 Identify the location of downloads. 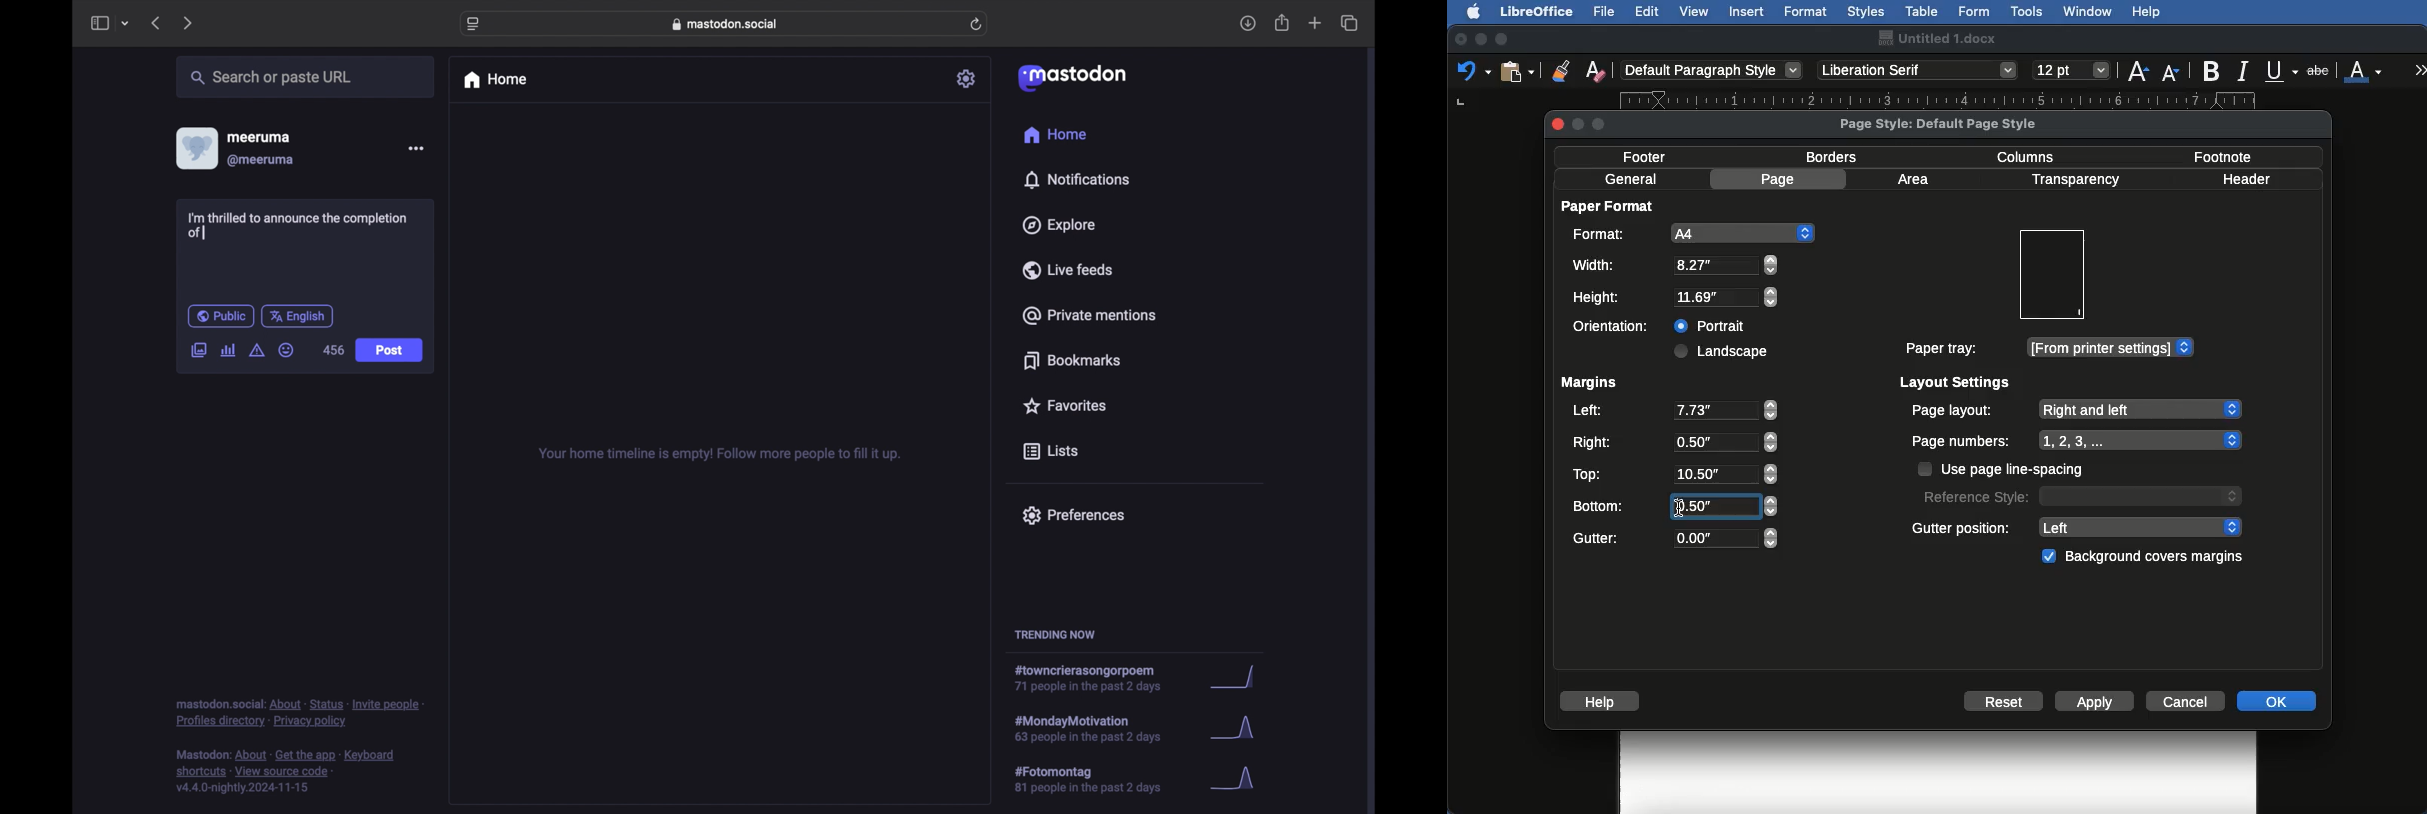
(1247, 23).